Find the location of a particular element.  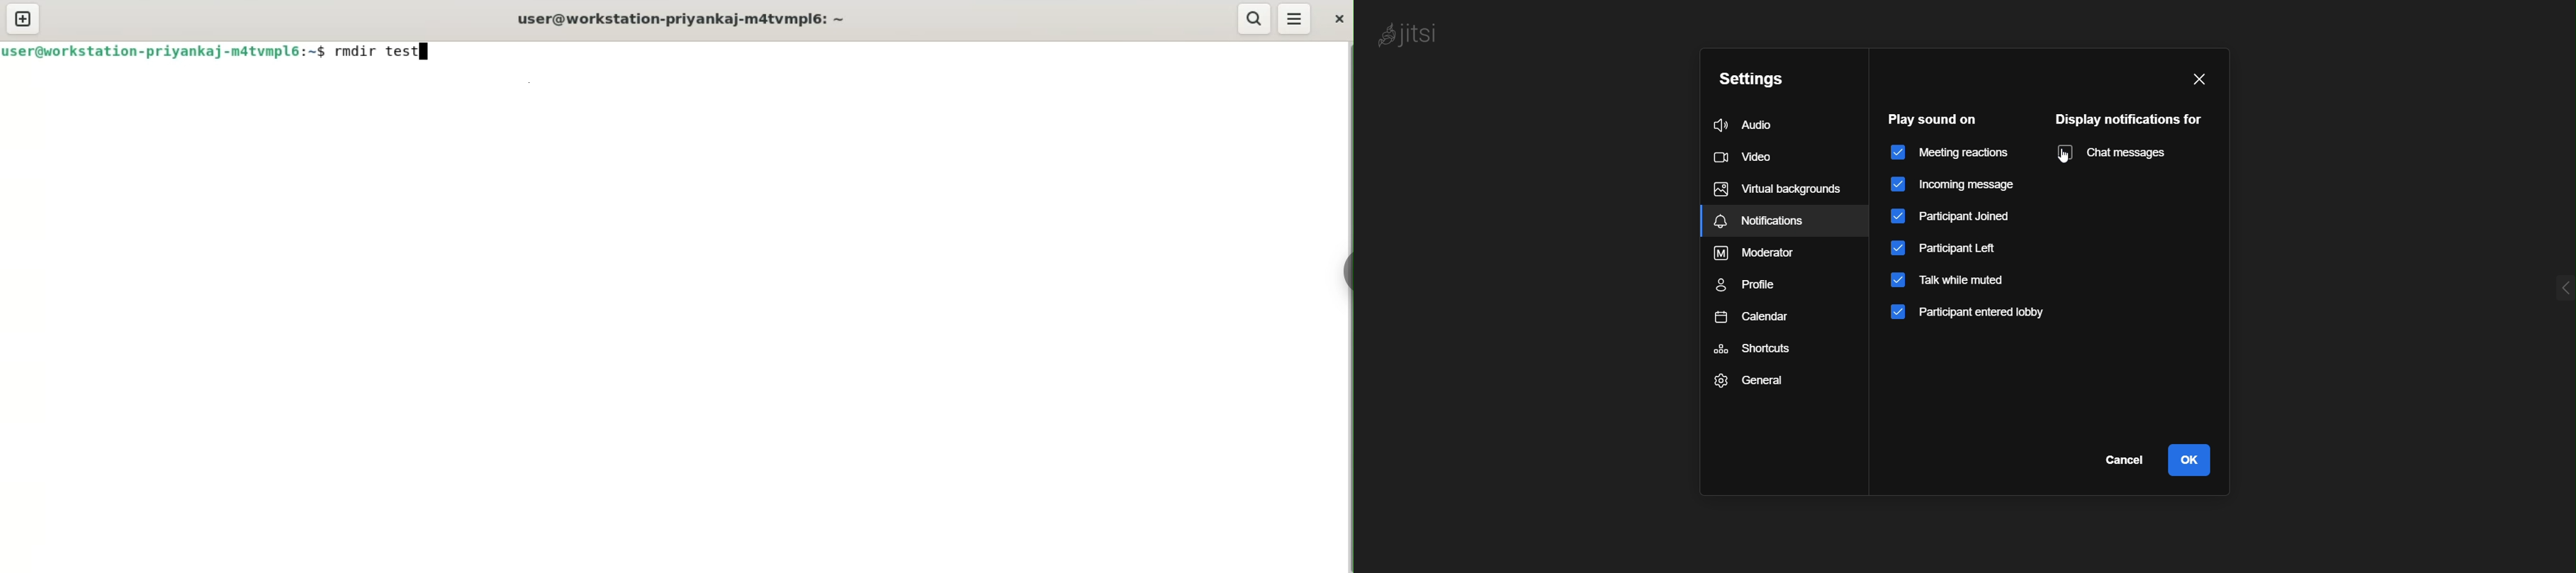

logo is located at coordinates (1424, 36).